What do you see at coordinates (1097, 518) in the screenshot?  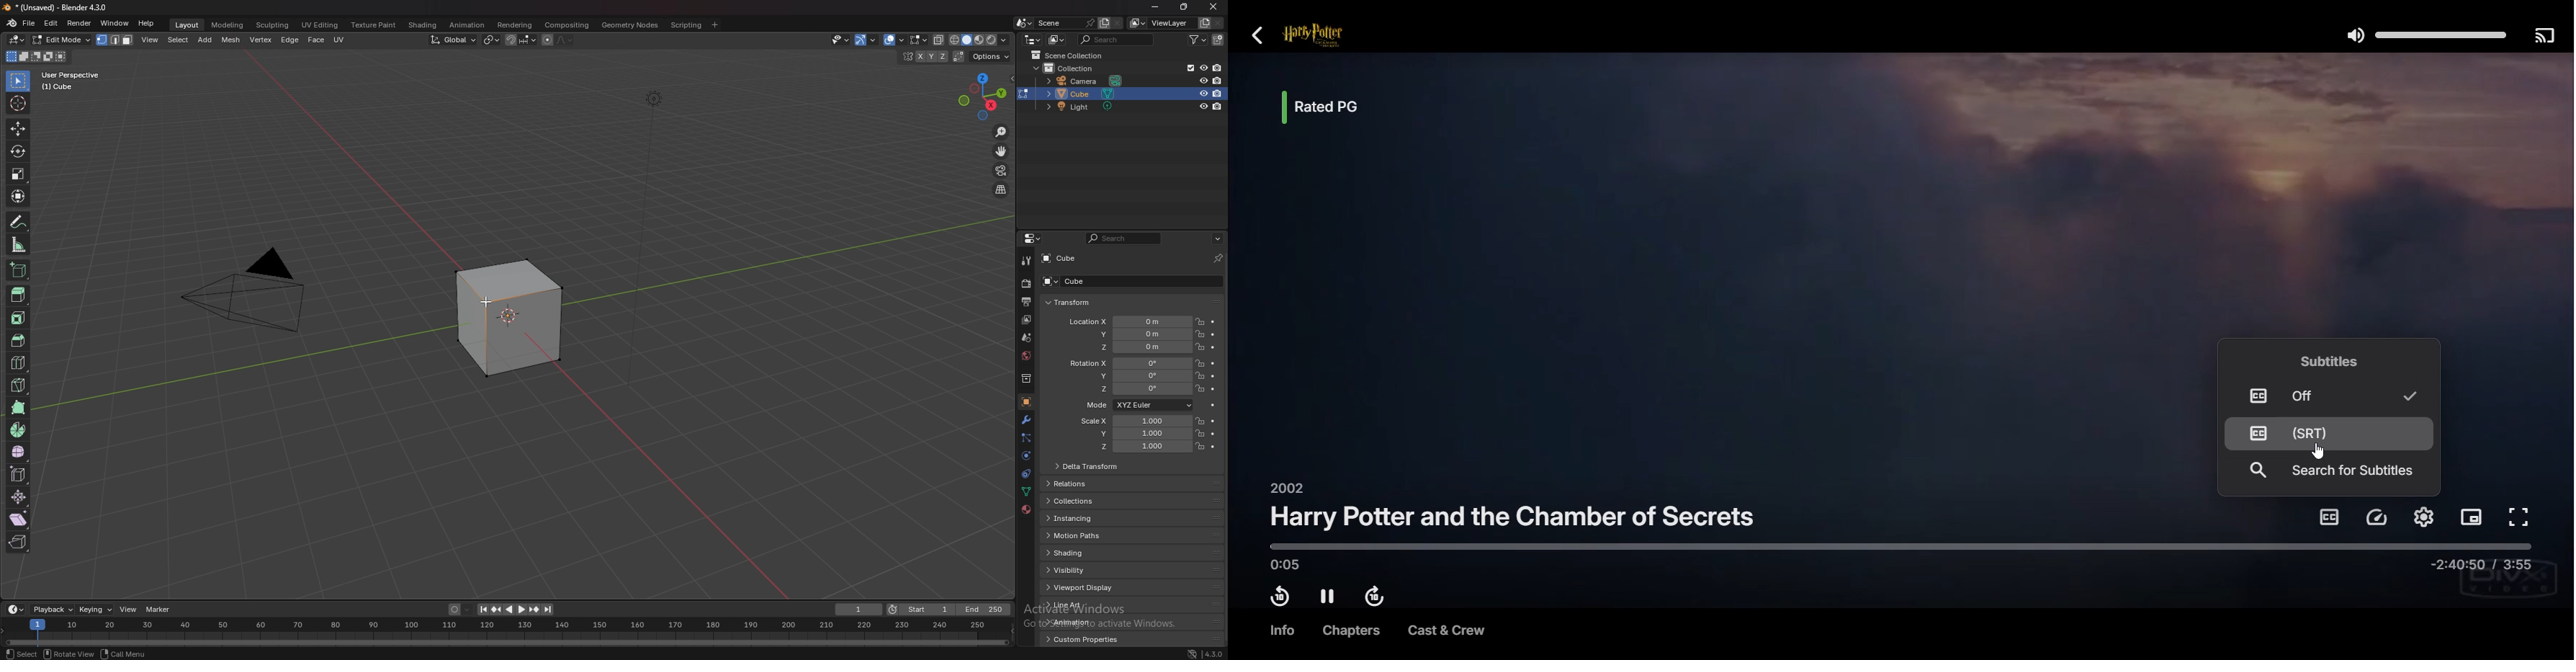 I see `instancing` at bounding box center [1097, 518].